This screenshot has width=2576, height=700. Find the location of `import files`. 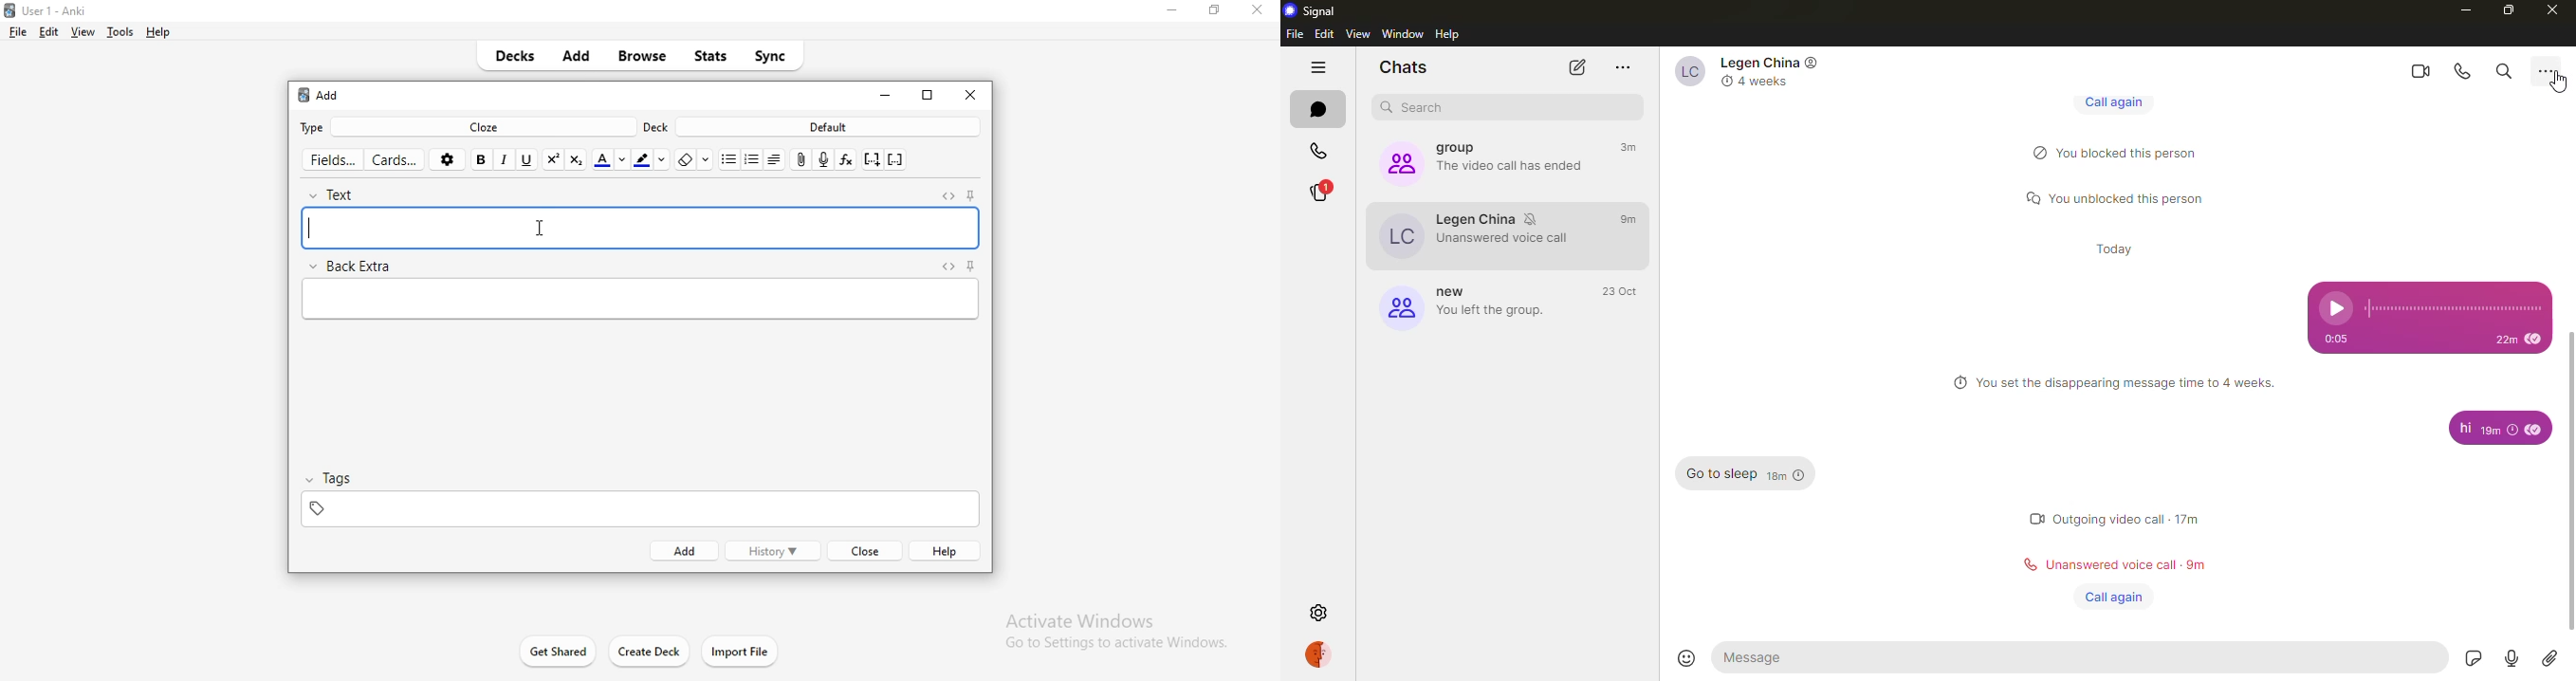

import files is located at coordinates (742, 651).